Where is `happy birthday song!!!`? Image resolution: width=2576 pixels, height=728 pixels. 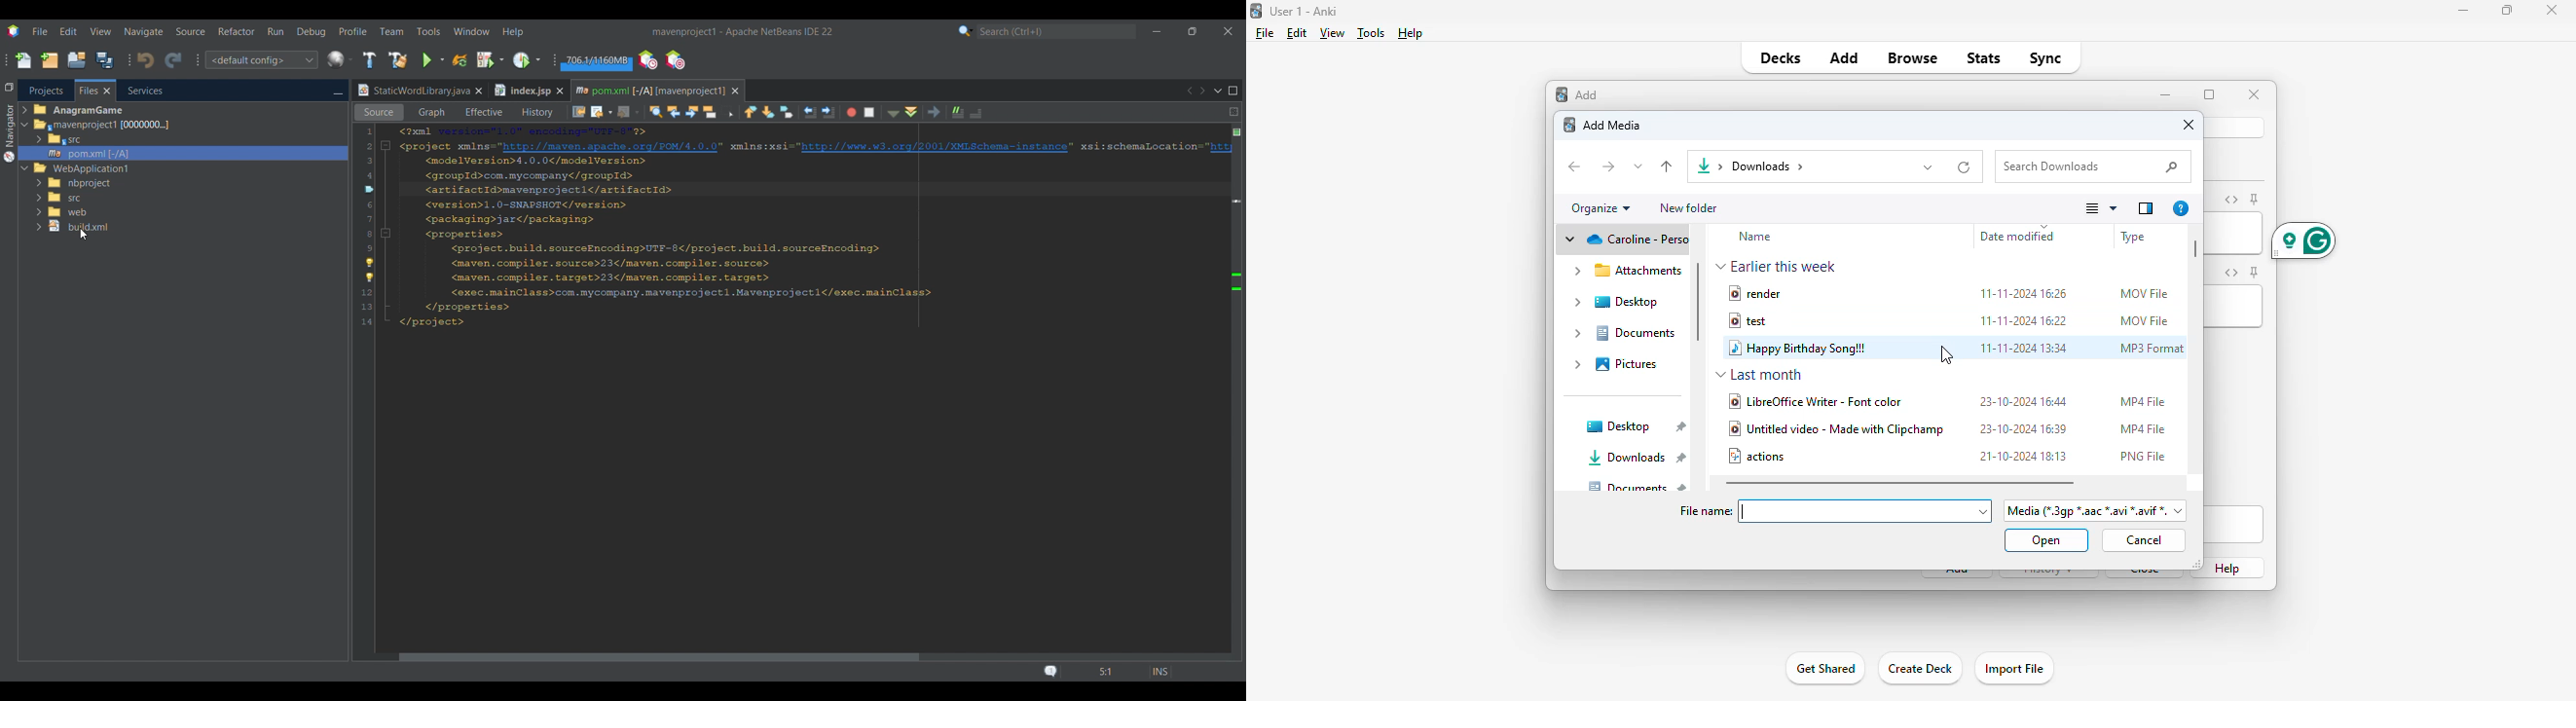 happy birthday song!!! is located at coordinates (1800, 347).